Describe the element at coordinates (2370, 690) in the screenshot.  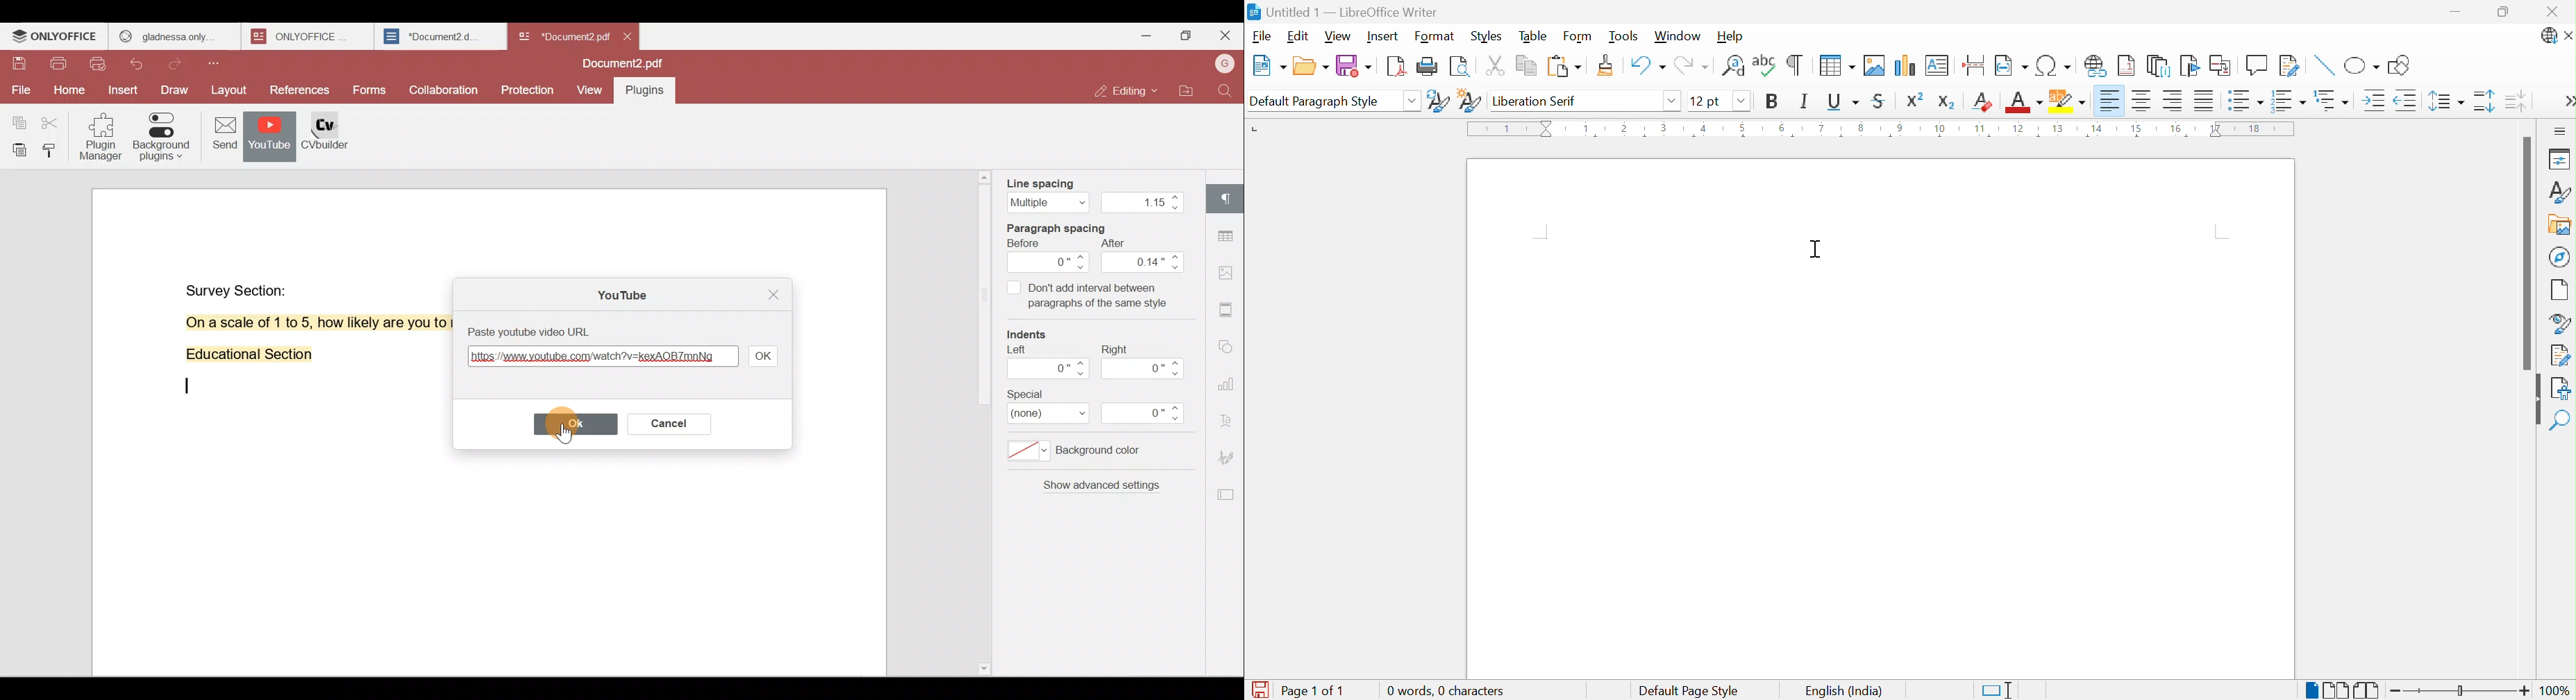
I see `Book view` at that location.